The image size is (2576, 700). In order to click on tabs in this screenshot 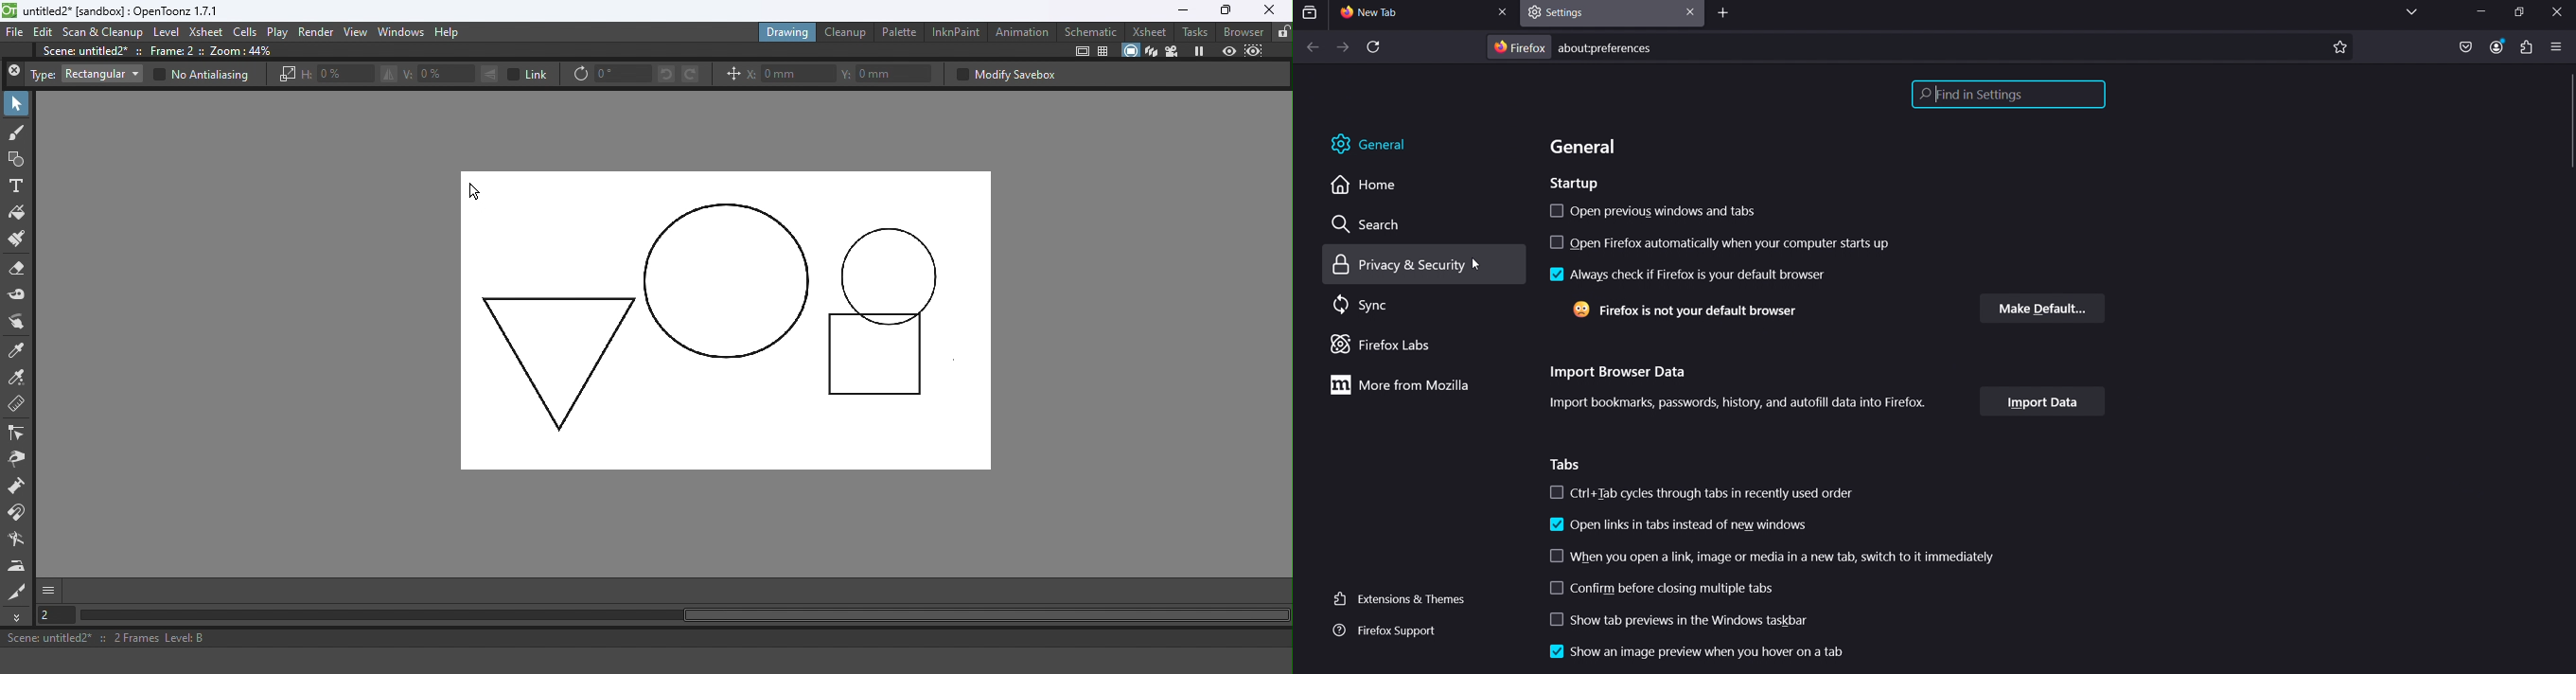, I will do `click(1569, 463)`.